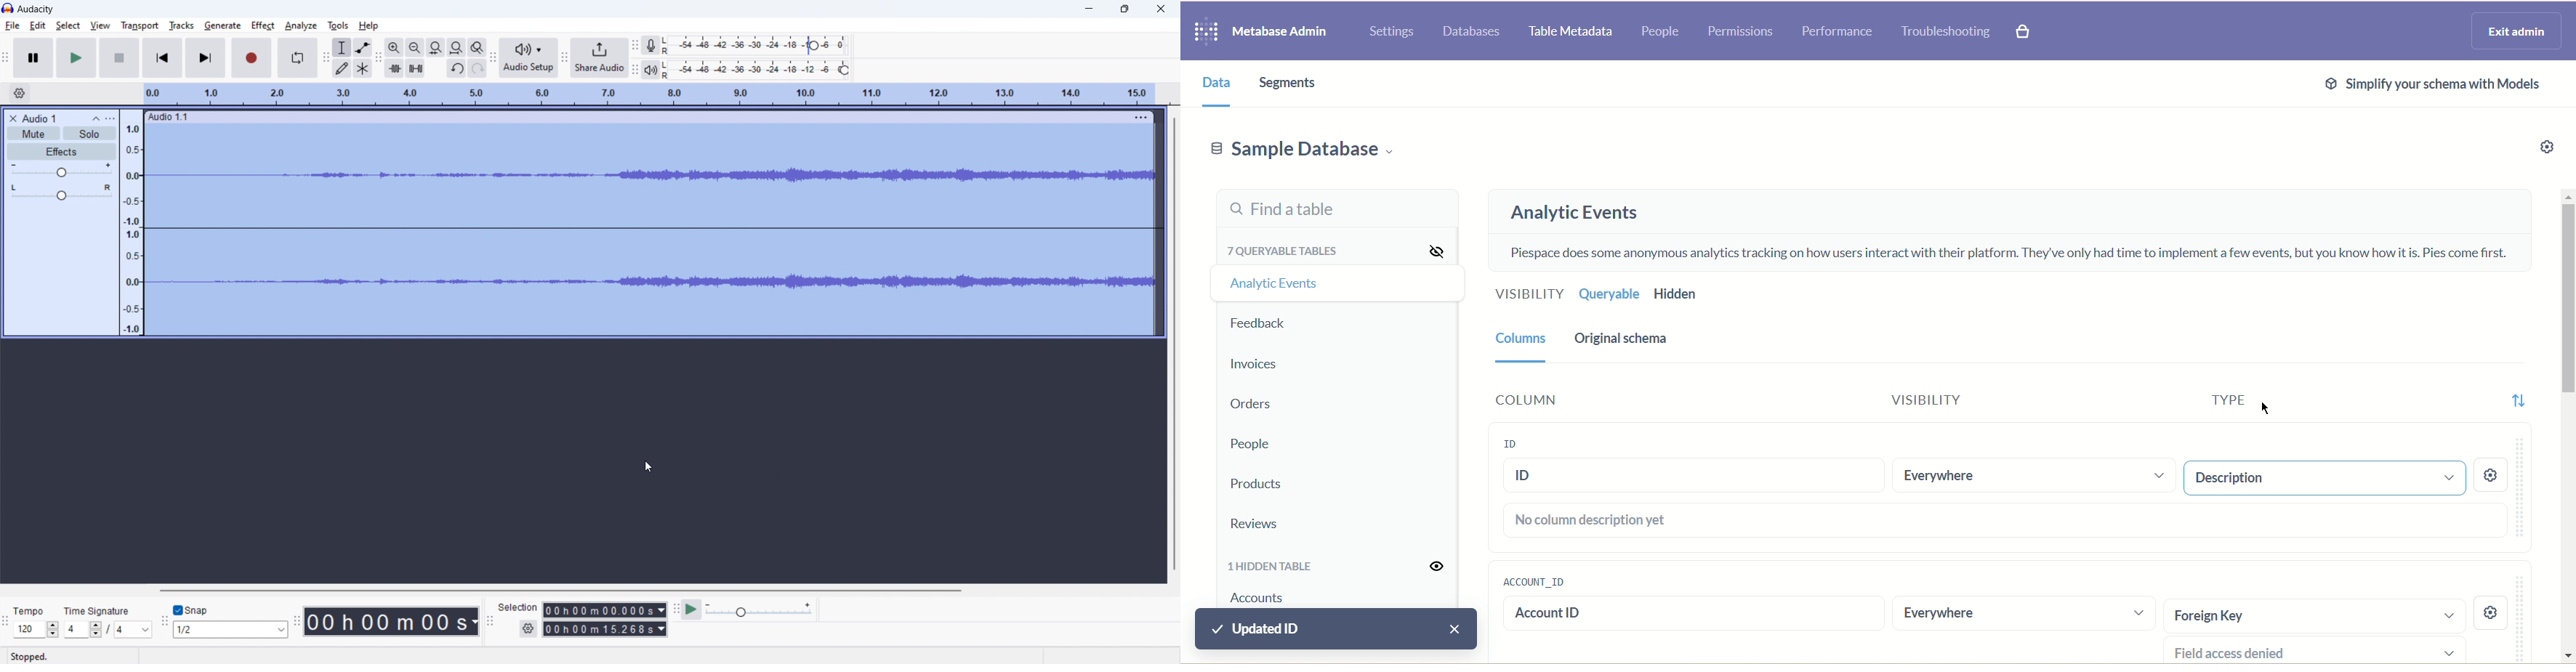 The width and height of the screenshot is (2576, 672). What do you see at coordinates (636, 116) in the screenshot?
I see `hold to move` at bounding box center [636, 116].